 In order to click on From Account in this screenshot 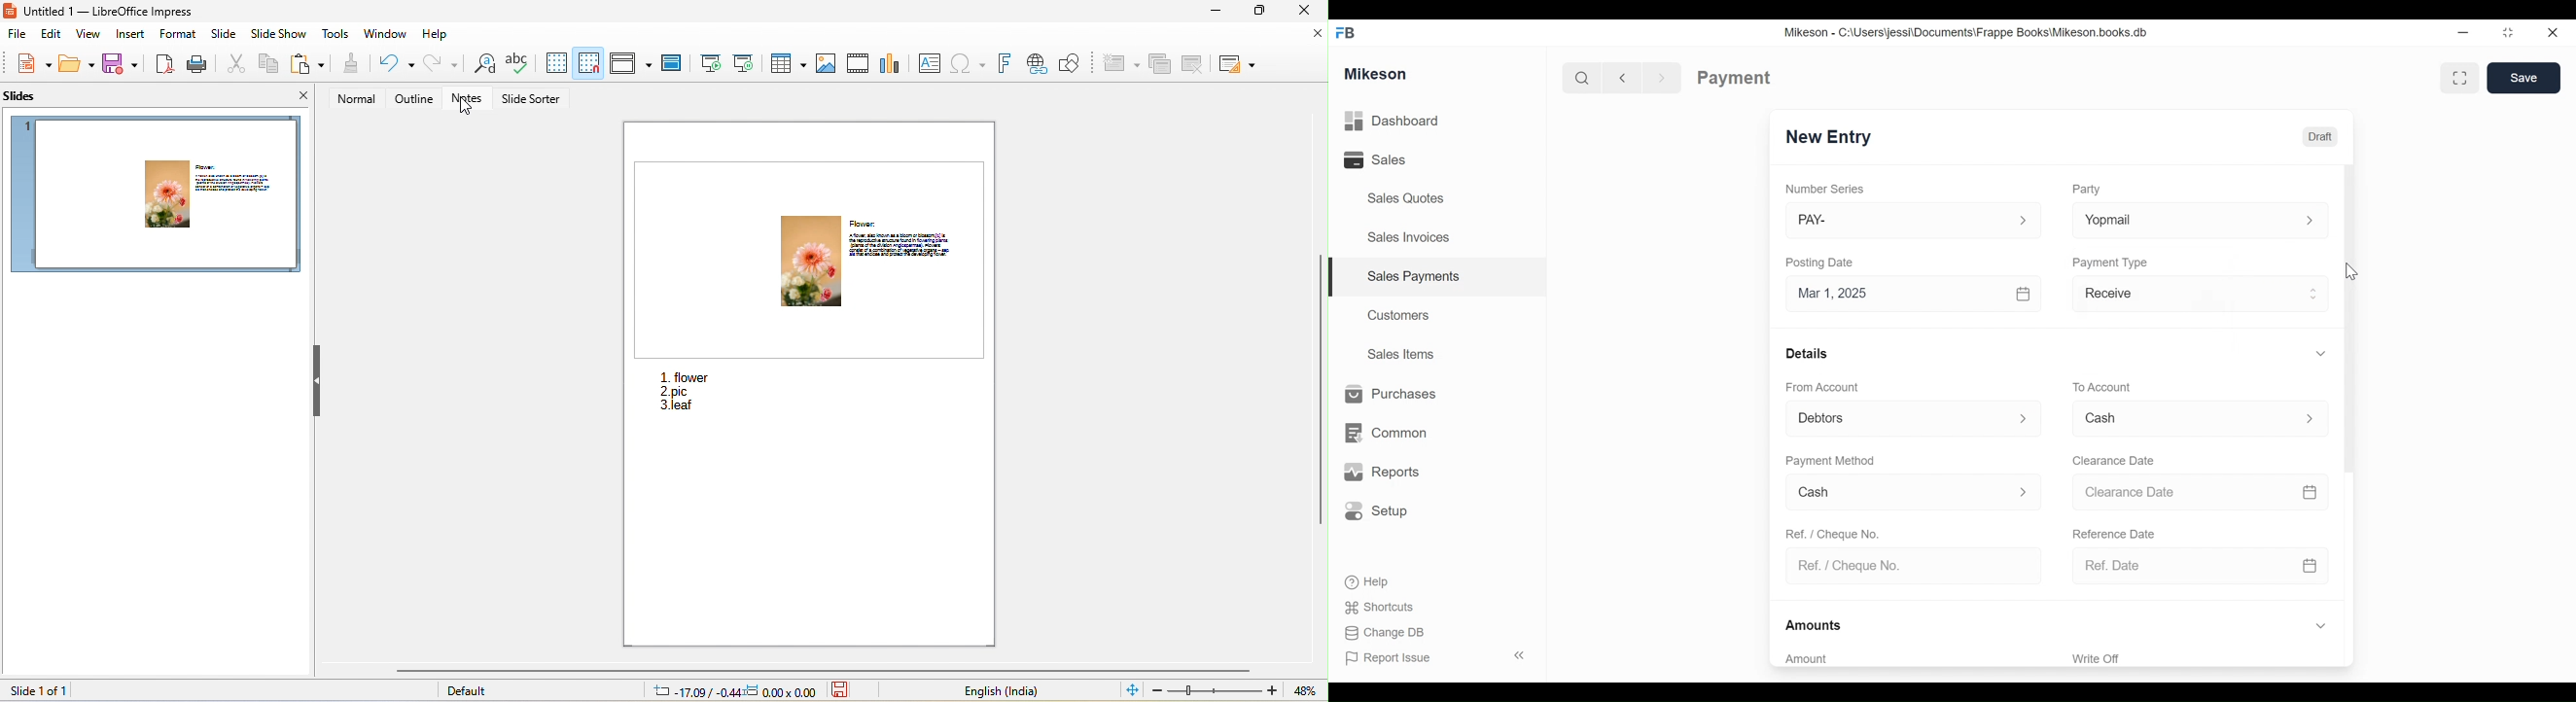, I will do `click(1826, 387)`.